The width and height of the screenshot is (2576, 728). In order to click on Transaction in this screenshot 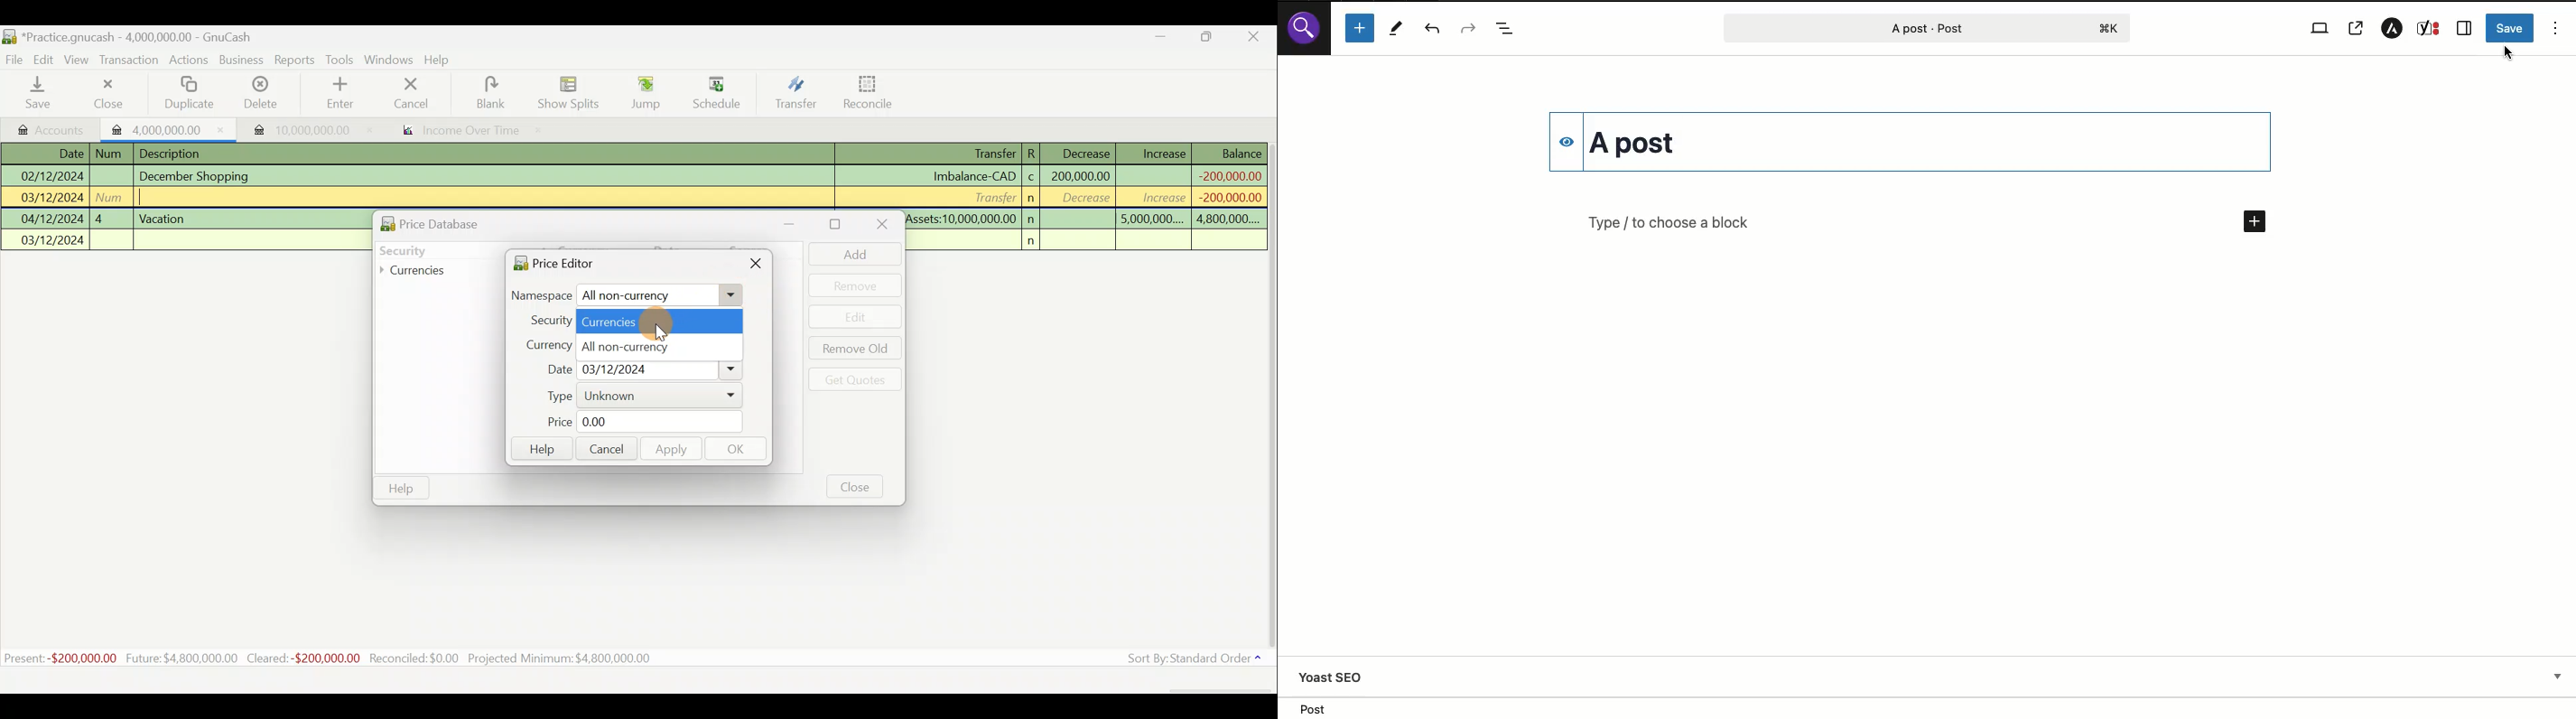, I will do `click(132, 61)`.